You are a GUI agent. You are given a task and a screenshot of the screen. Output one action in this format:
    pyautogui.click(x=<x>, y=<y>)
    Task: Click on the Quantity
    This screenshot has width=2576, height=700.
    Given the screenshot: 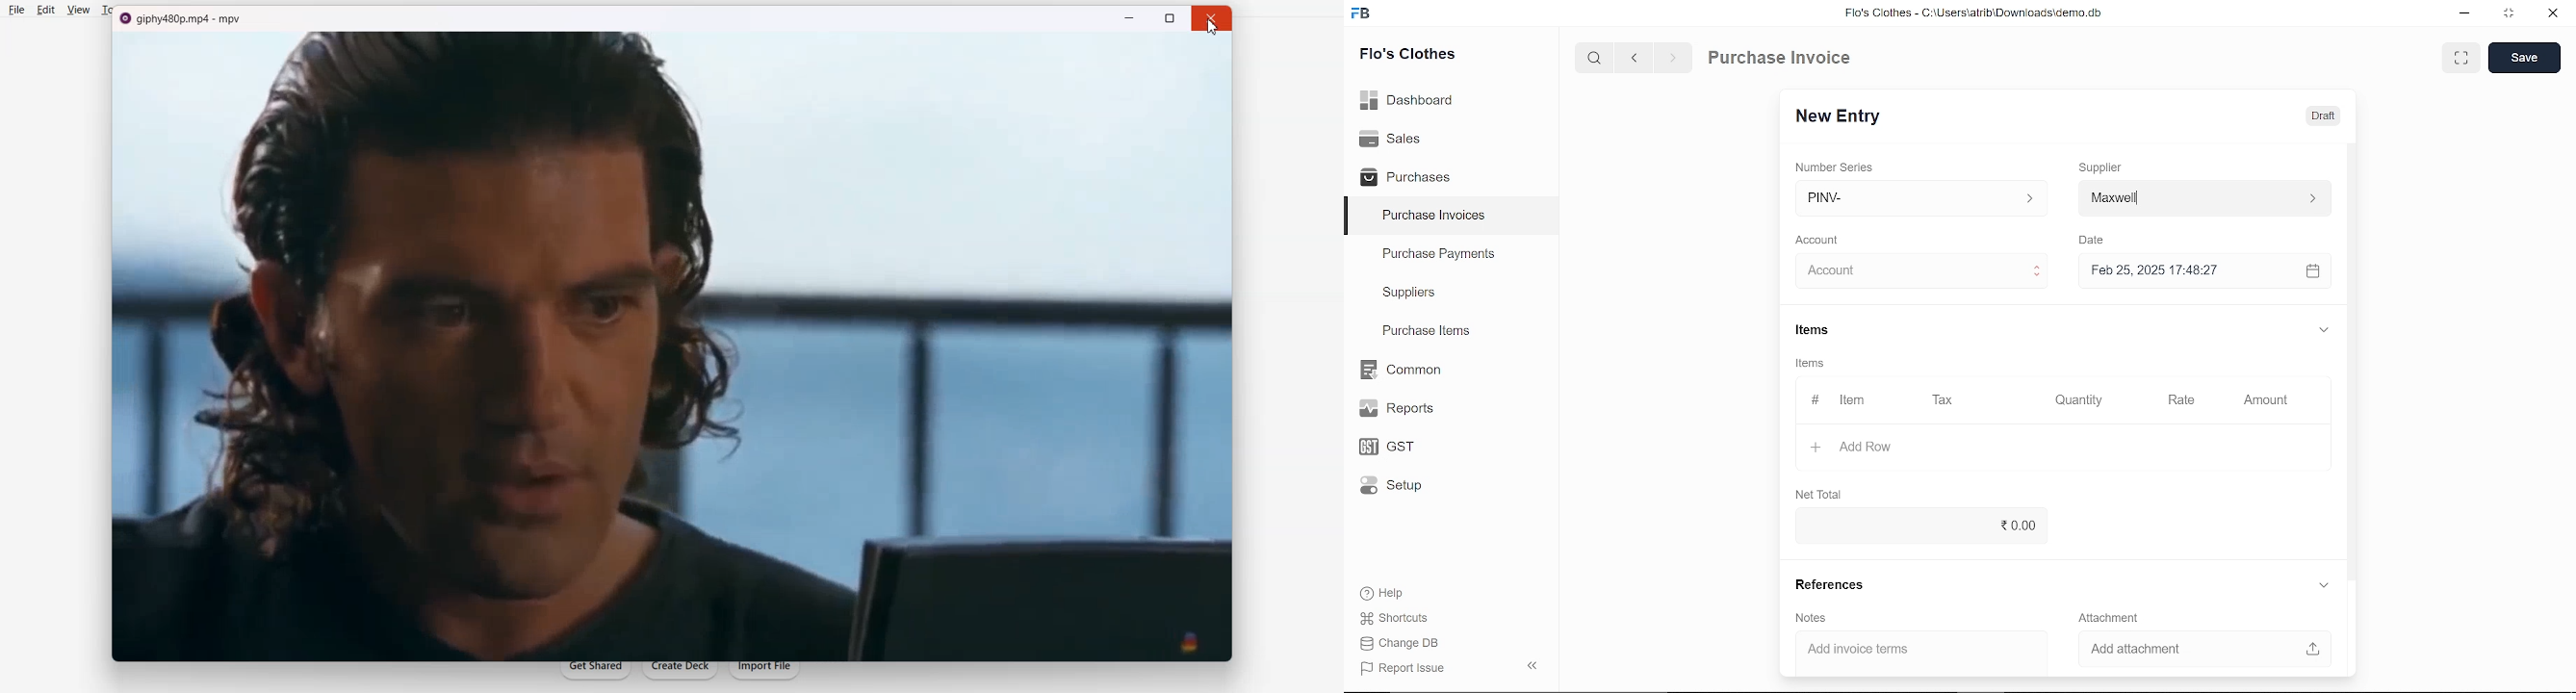 What is the action you would take?
    pyautogui.click(x=2081, y=399)
    